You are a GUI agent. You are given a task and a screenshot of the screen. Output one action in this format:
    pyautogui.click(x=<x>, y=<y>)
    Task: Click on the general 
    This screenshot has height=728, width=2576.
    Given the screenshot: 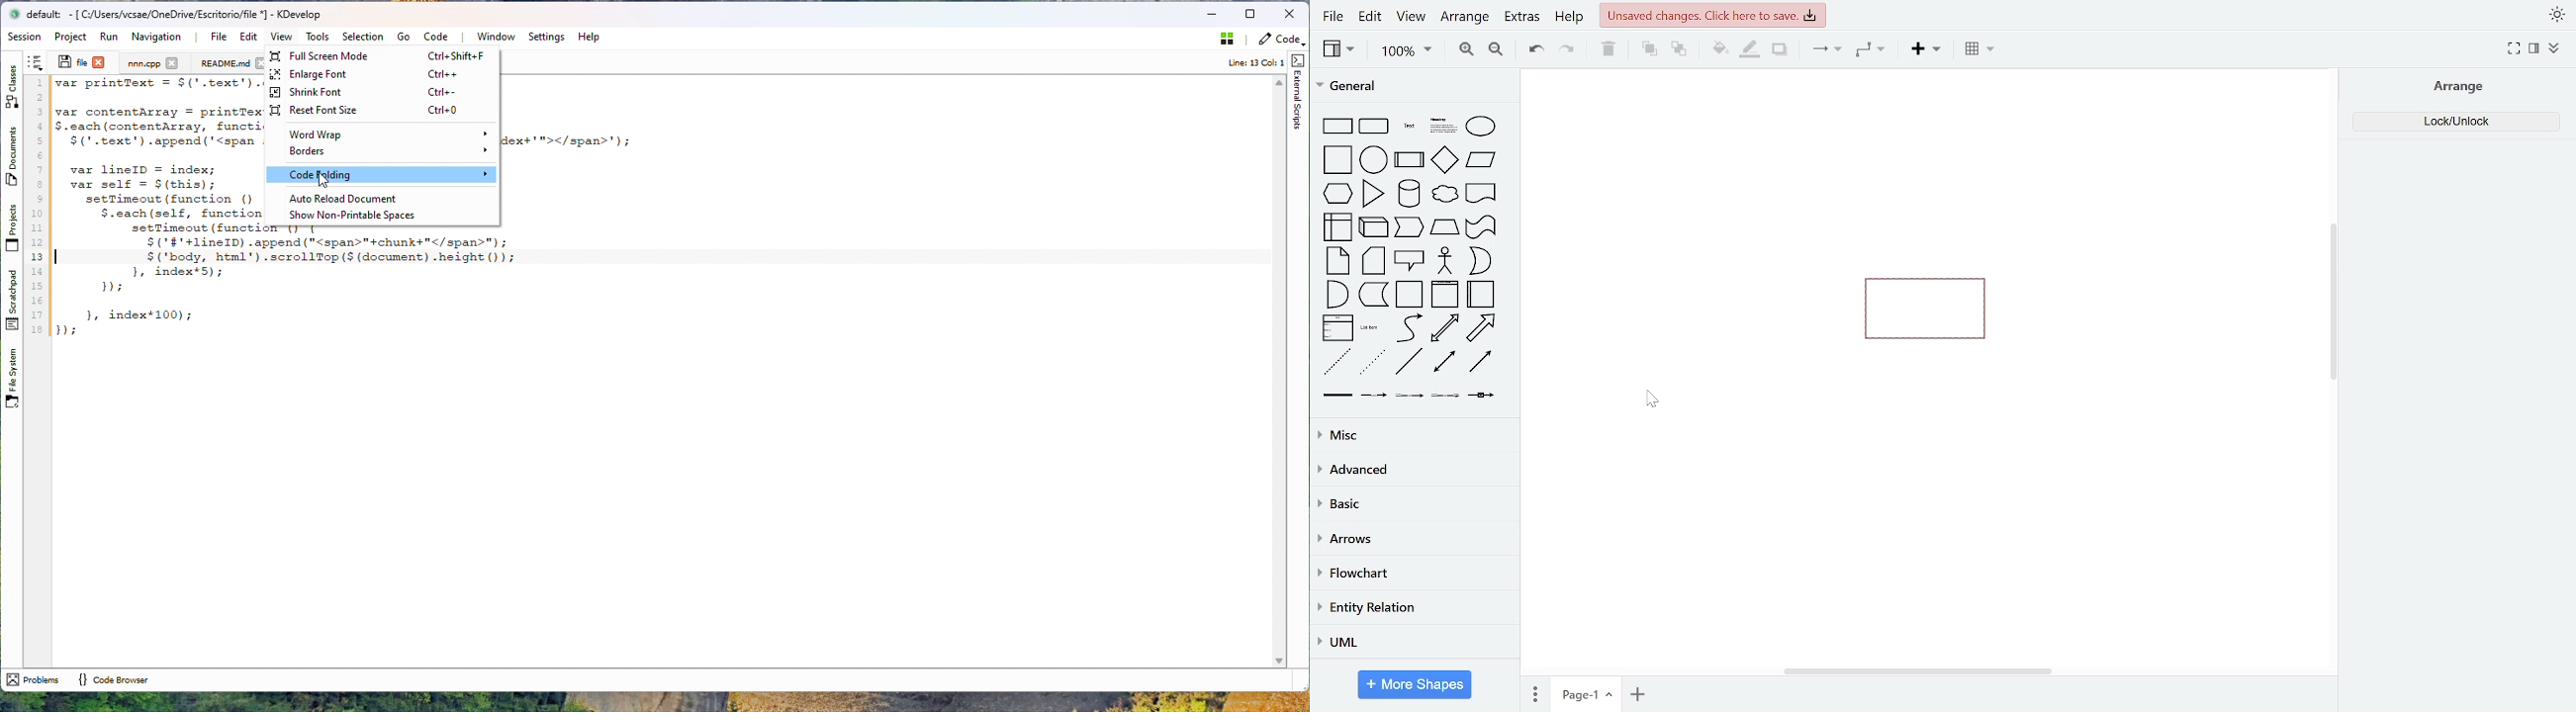 What is the action you would take?
    pyautogui.click(x=1414, y=88)
    